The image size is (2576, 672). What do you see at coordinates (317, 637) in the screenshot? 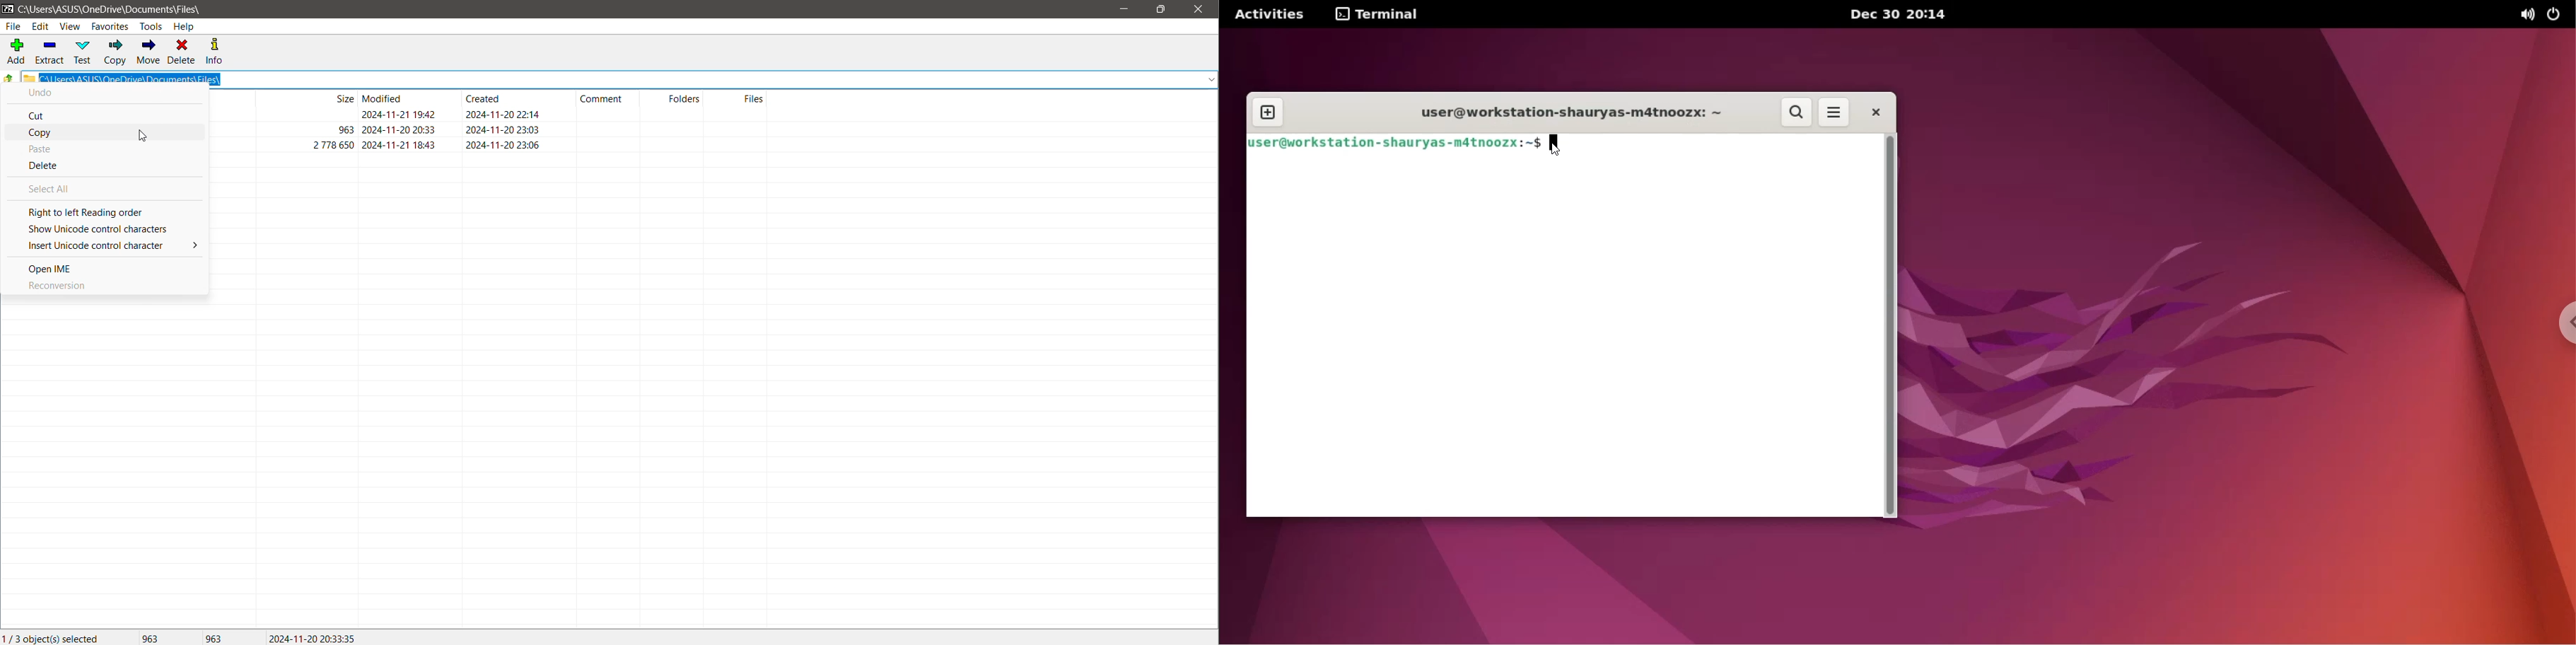
I see `Modified Date of the last selected file` at bounding box center [317, 637].